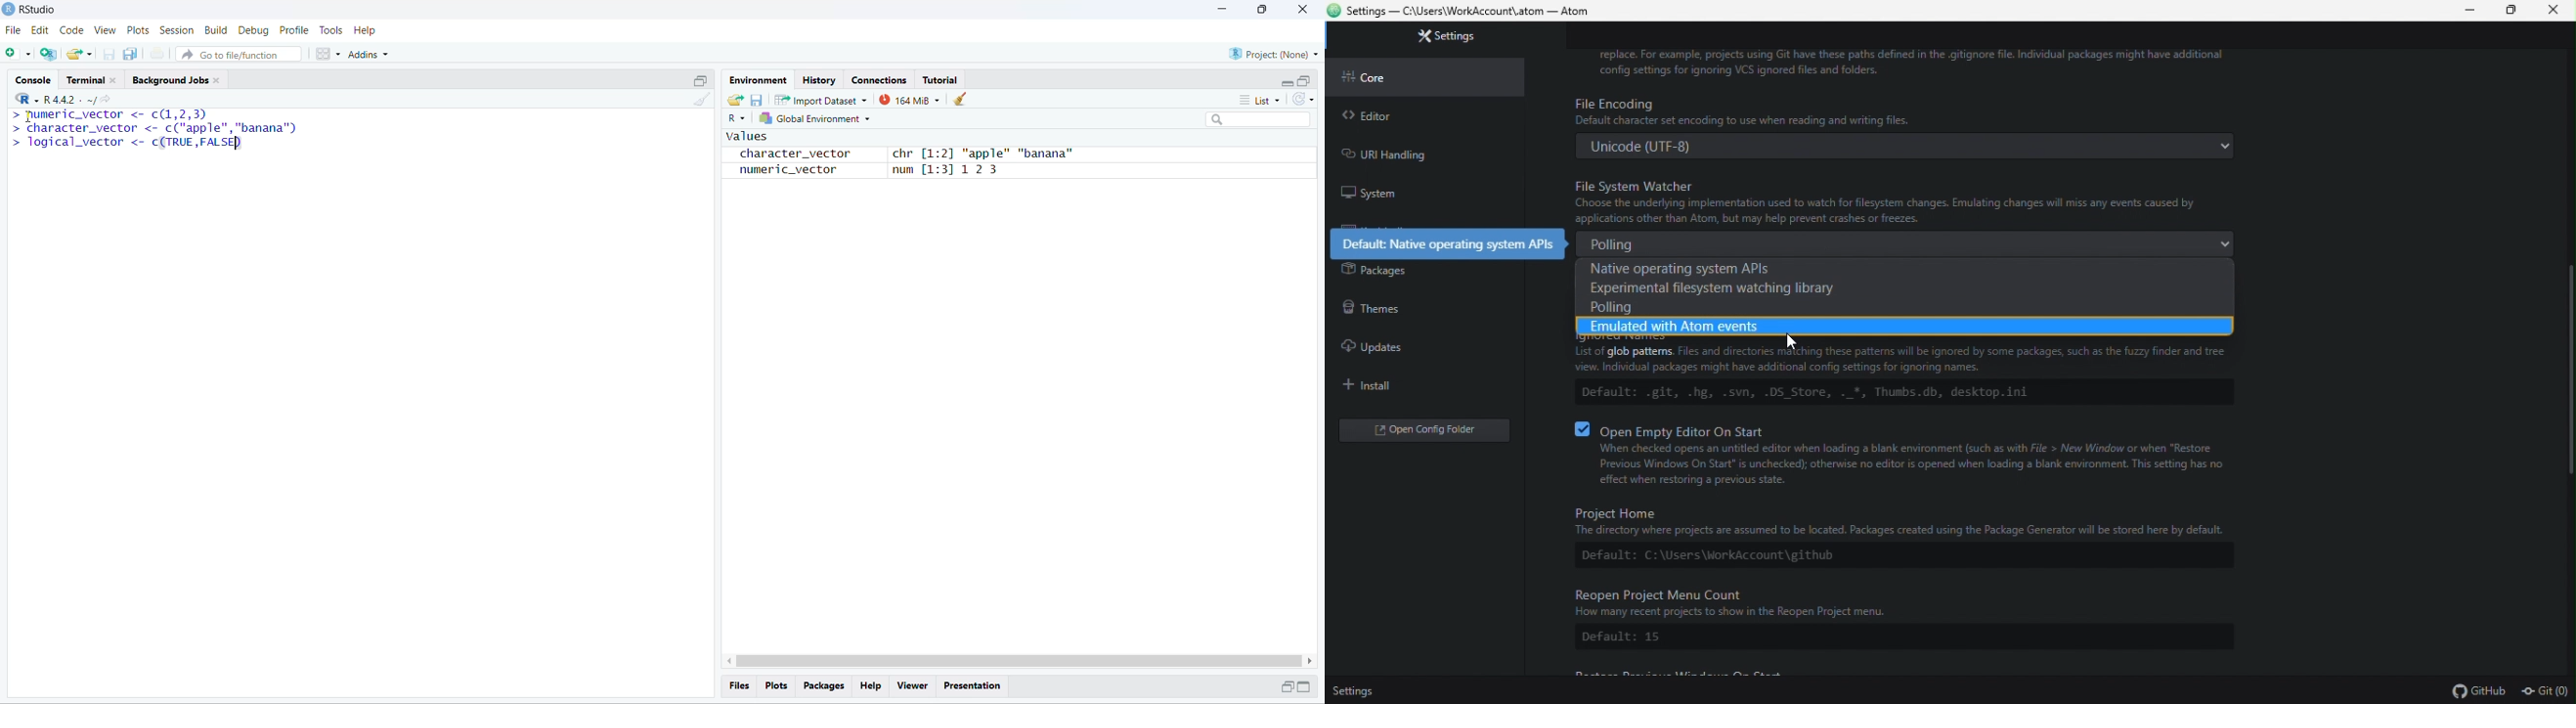 This screenshot has width=2576, height=728. What do you see at coordinates (366, 30) in the screenshot?
I see `Help` at bounding box center [366, 30].